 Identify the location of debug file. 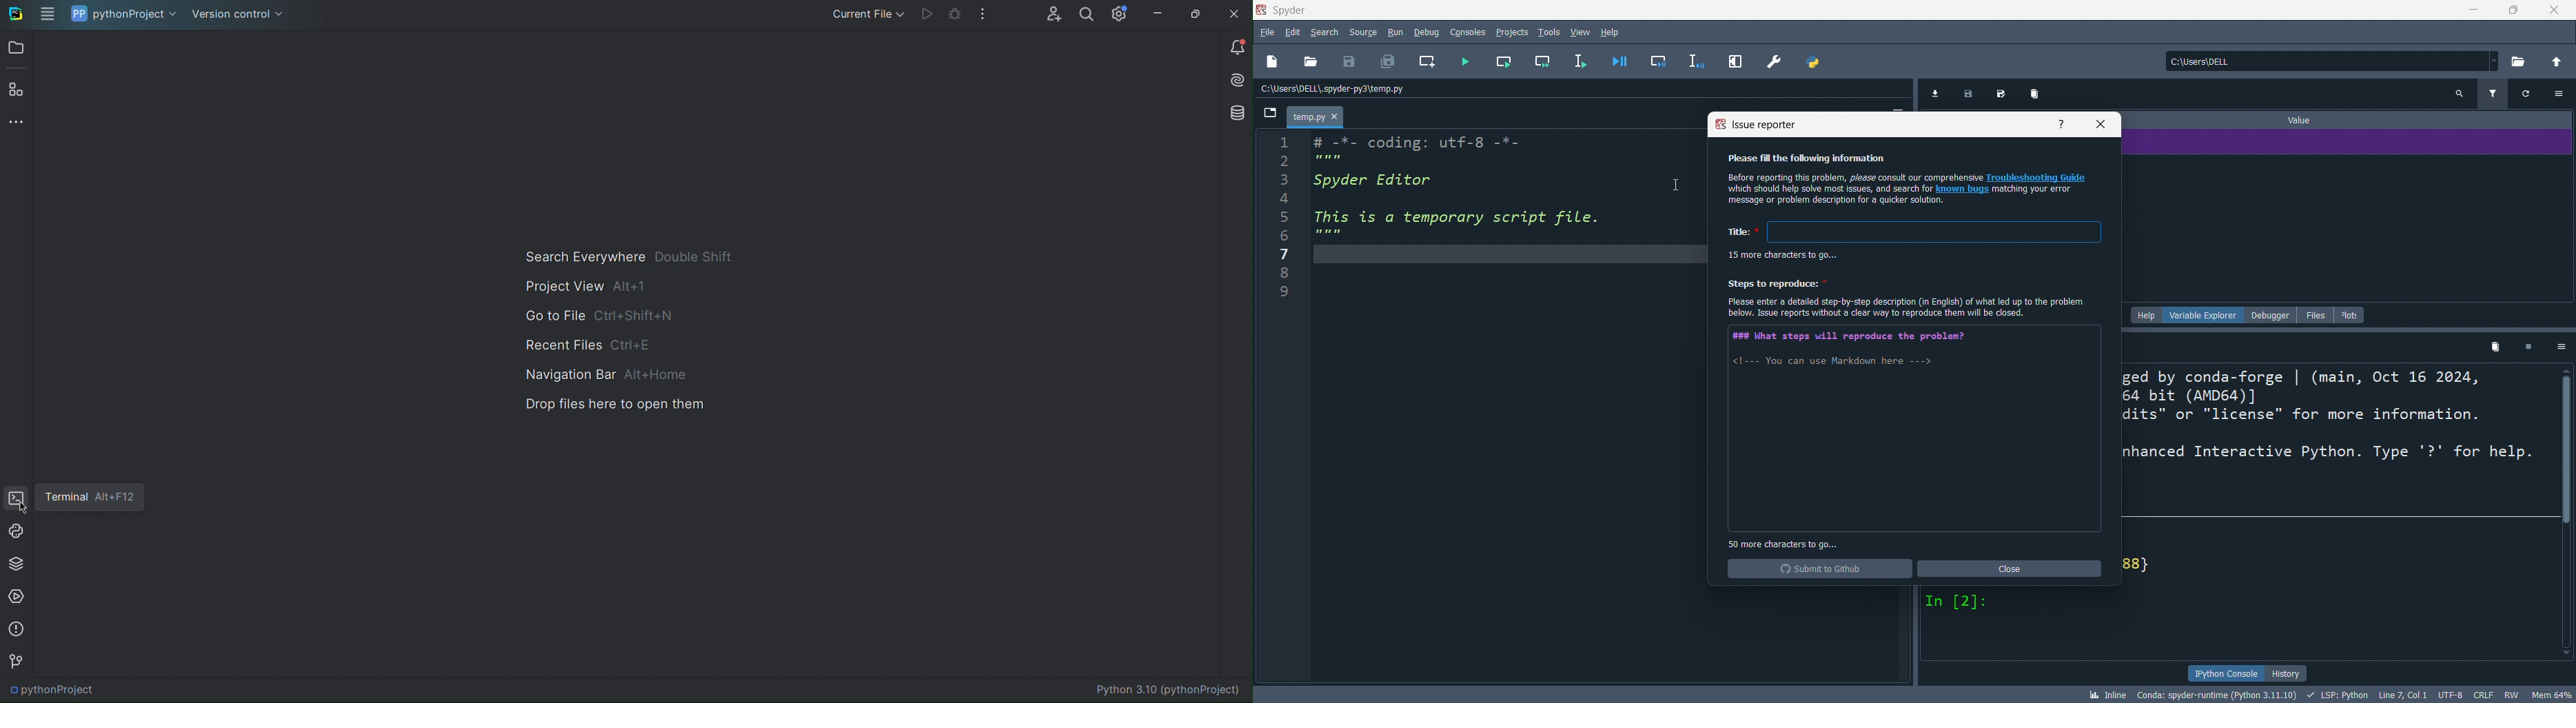
(1620, 63).